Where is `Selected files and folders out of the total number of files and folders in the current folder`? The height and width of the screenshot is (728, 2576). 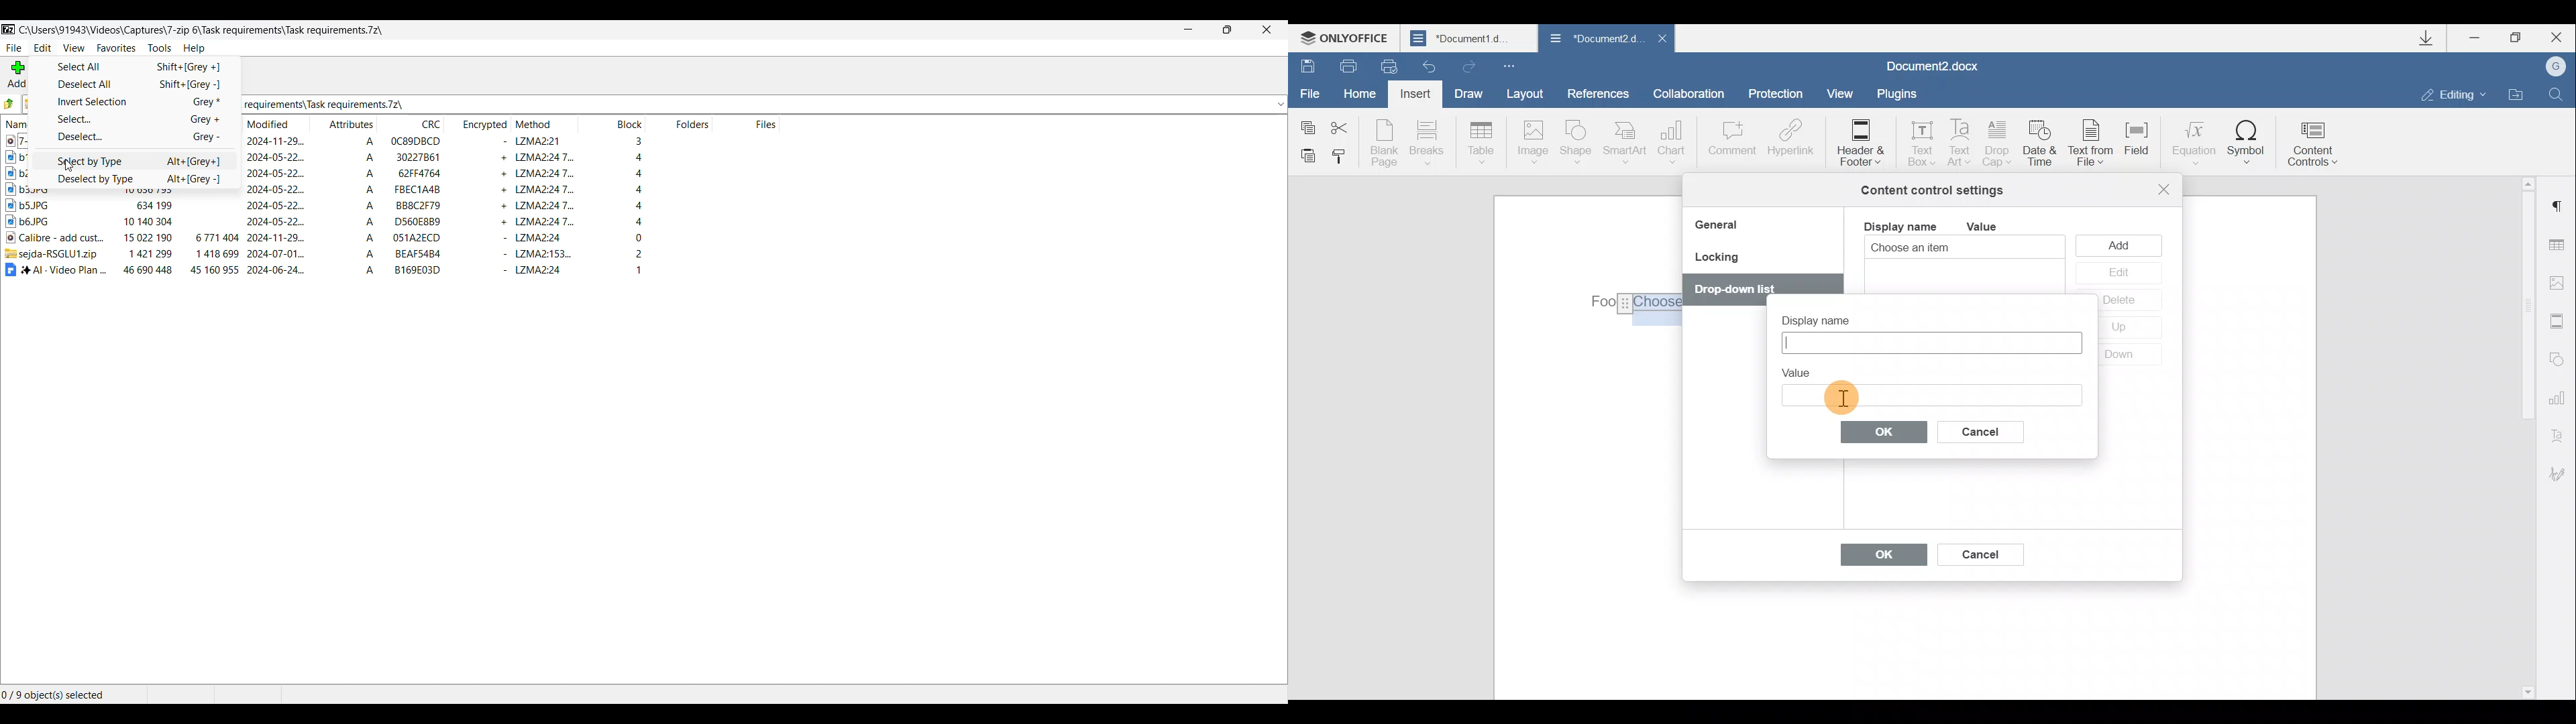 Selected files and folders out of the total number of files and folders in the current folder is located at coordinates (73, 695).